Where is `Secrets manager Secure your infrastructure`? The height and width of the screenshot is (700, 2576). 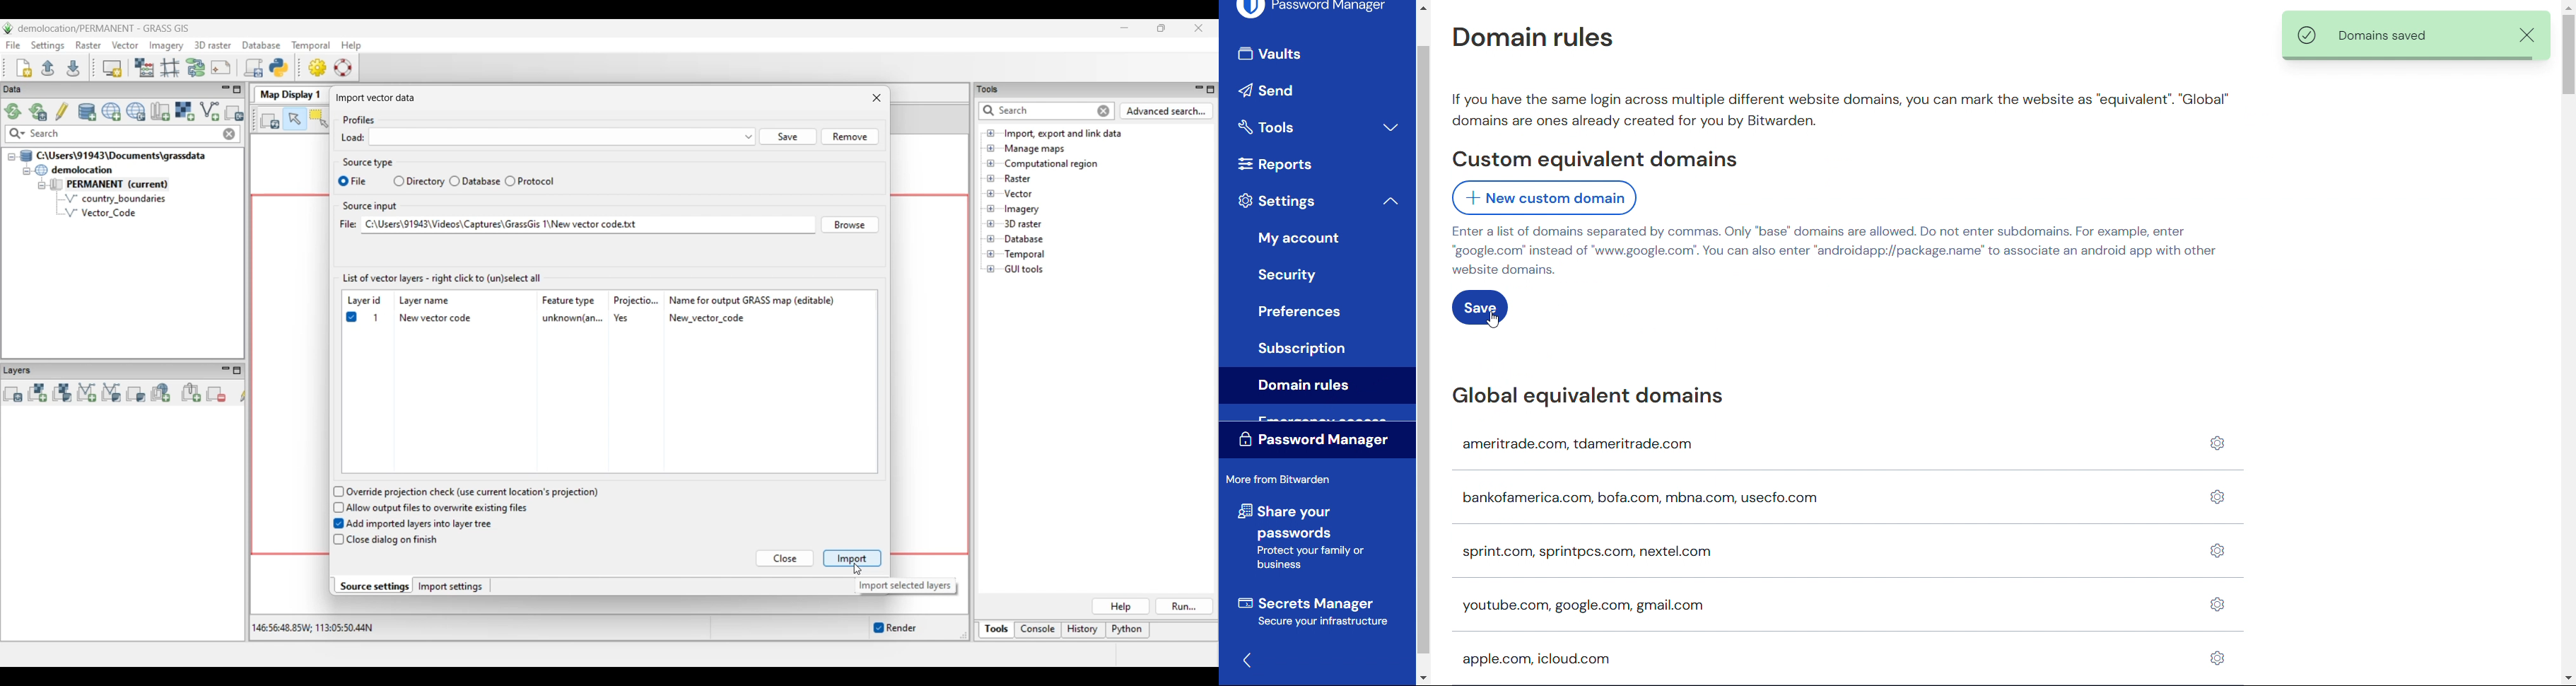 Secrets manager Secure your infrastructure is located at coordinates (1311, 613).